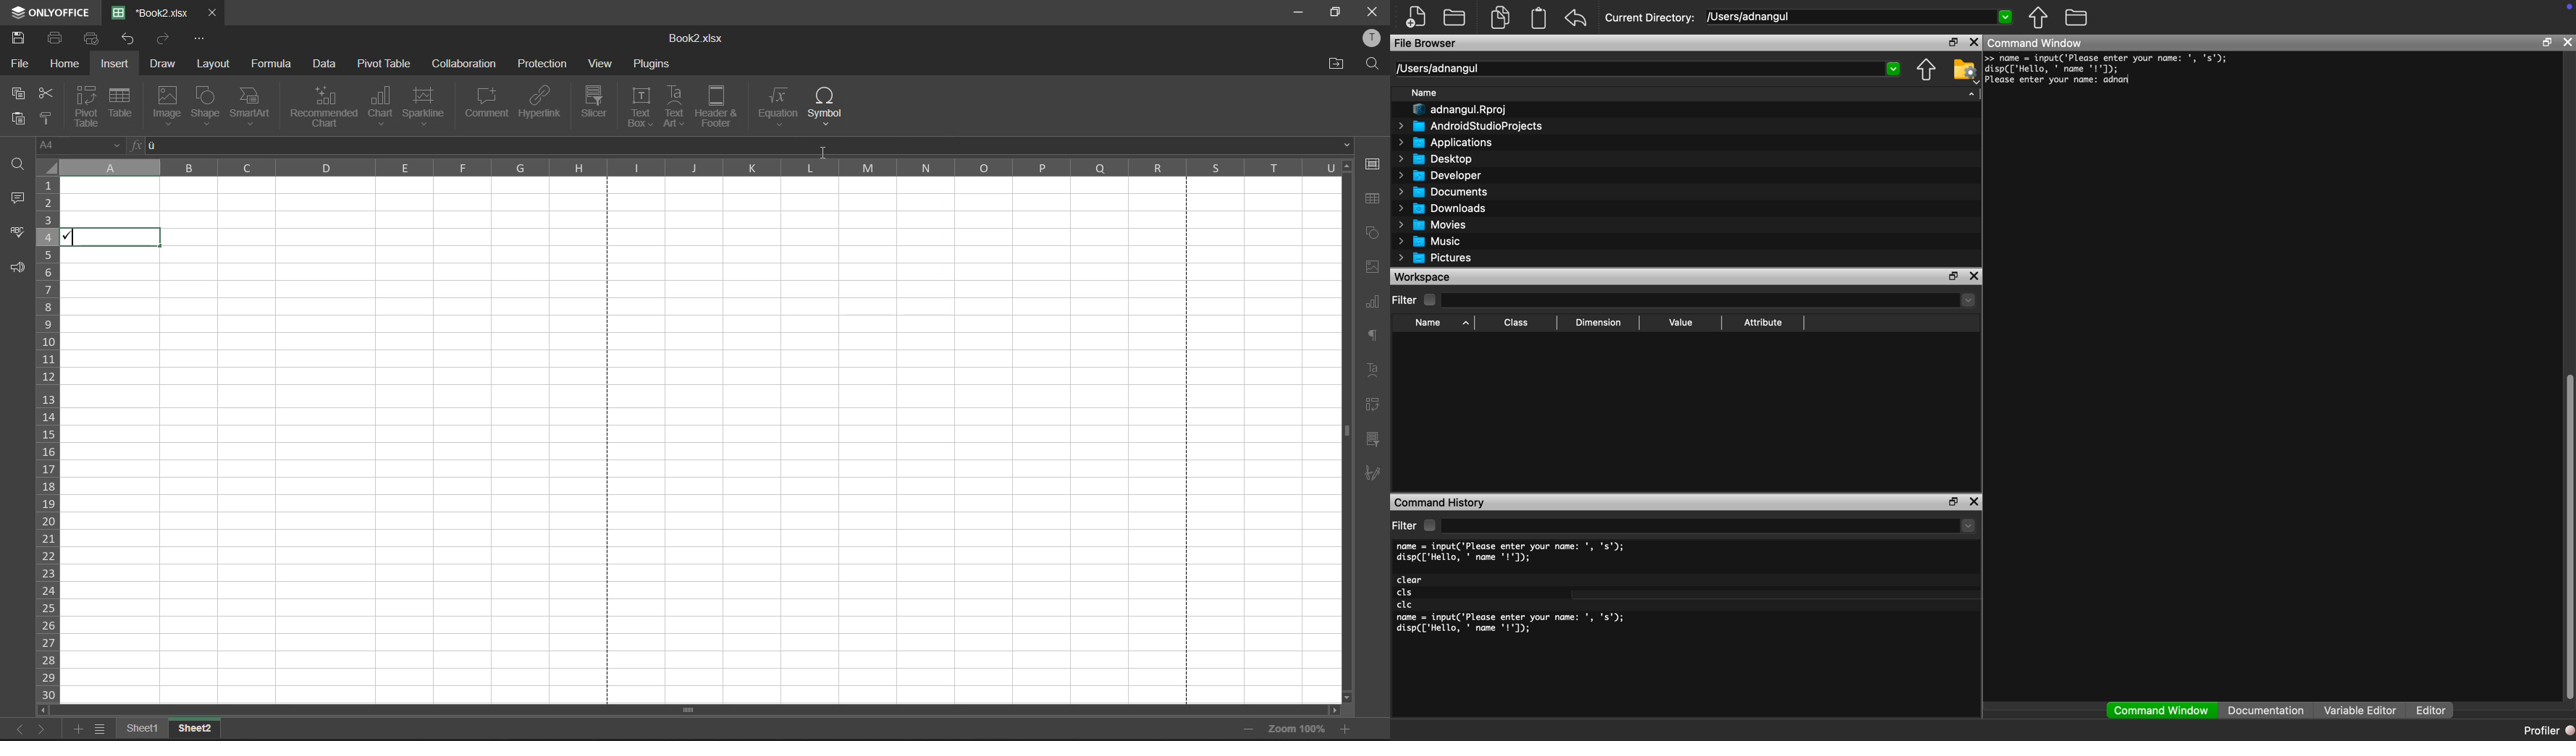  What do you see at coordinates (64, 13) in the screenshot?
I see `ONLYOFFICE` at bounding box center [64, 13].